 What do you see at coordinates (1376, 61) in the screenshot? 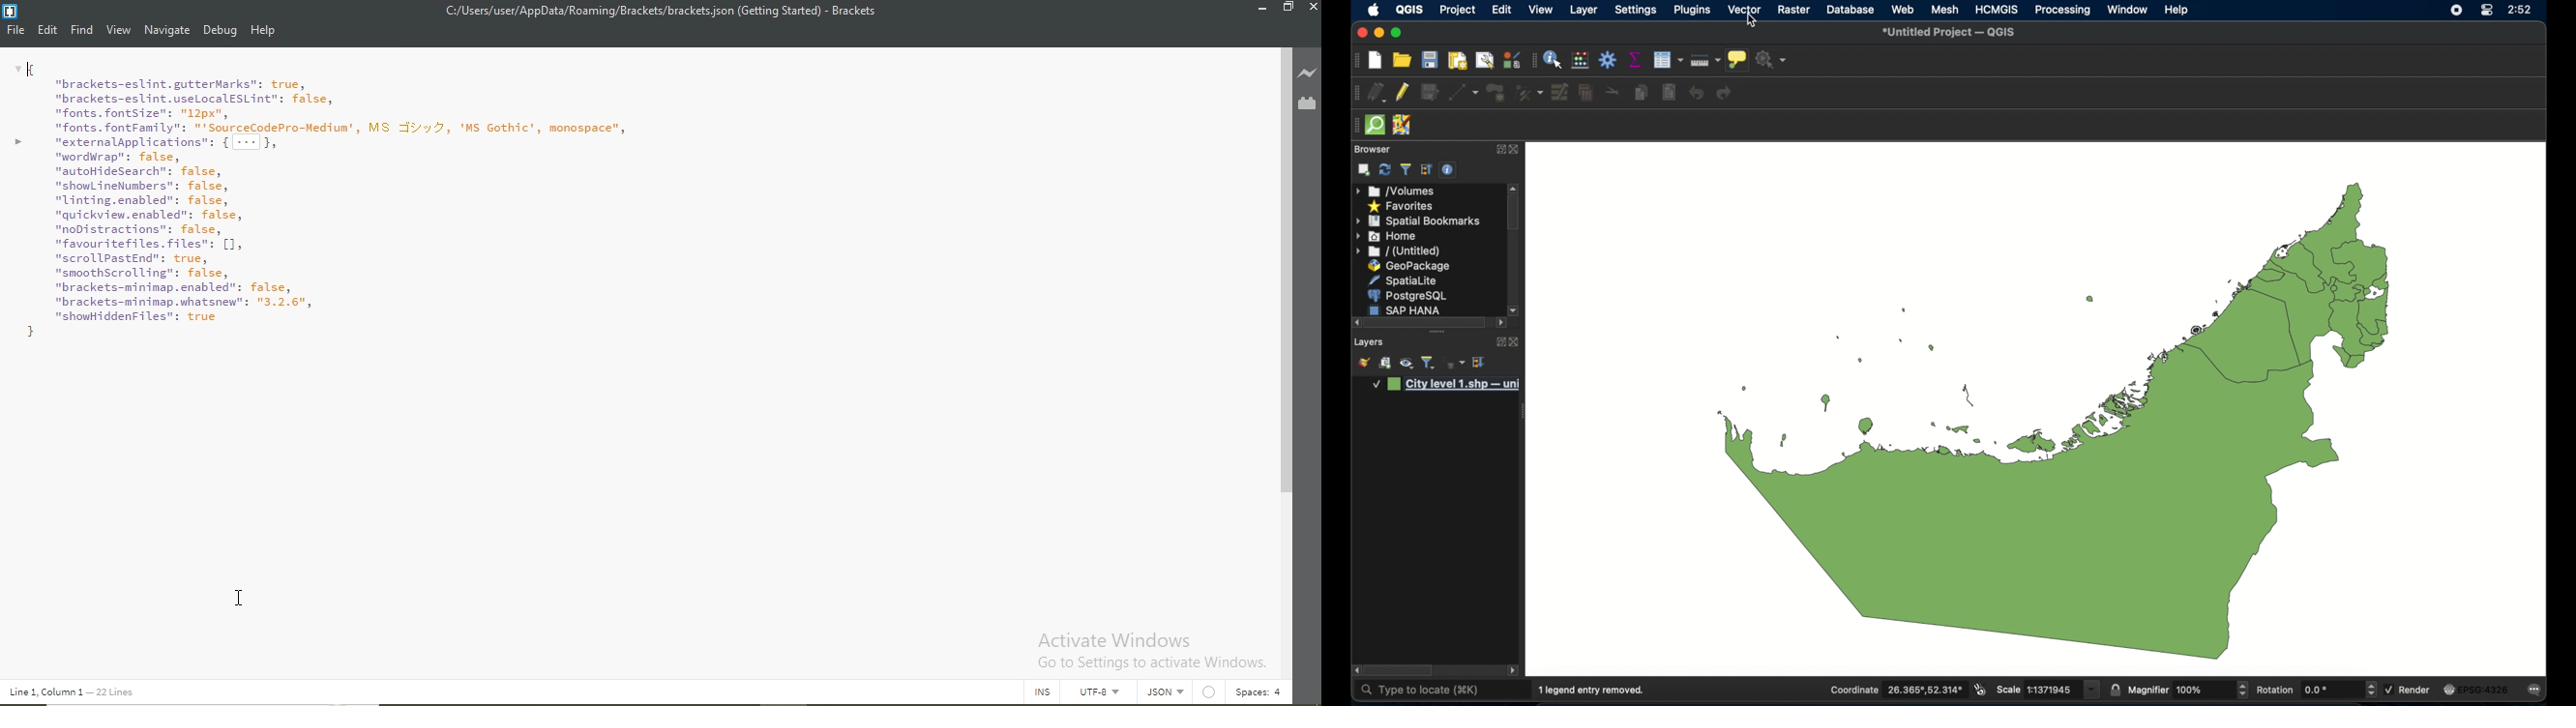
I see `new project` at bounding box center [1376, 61].